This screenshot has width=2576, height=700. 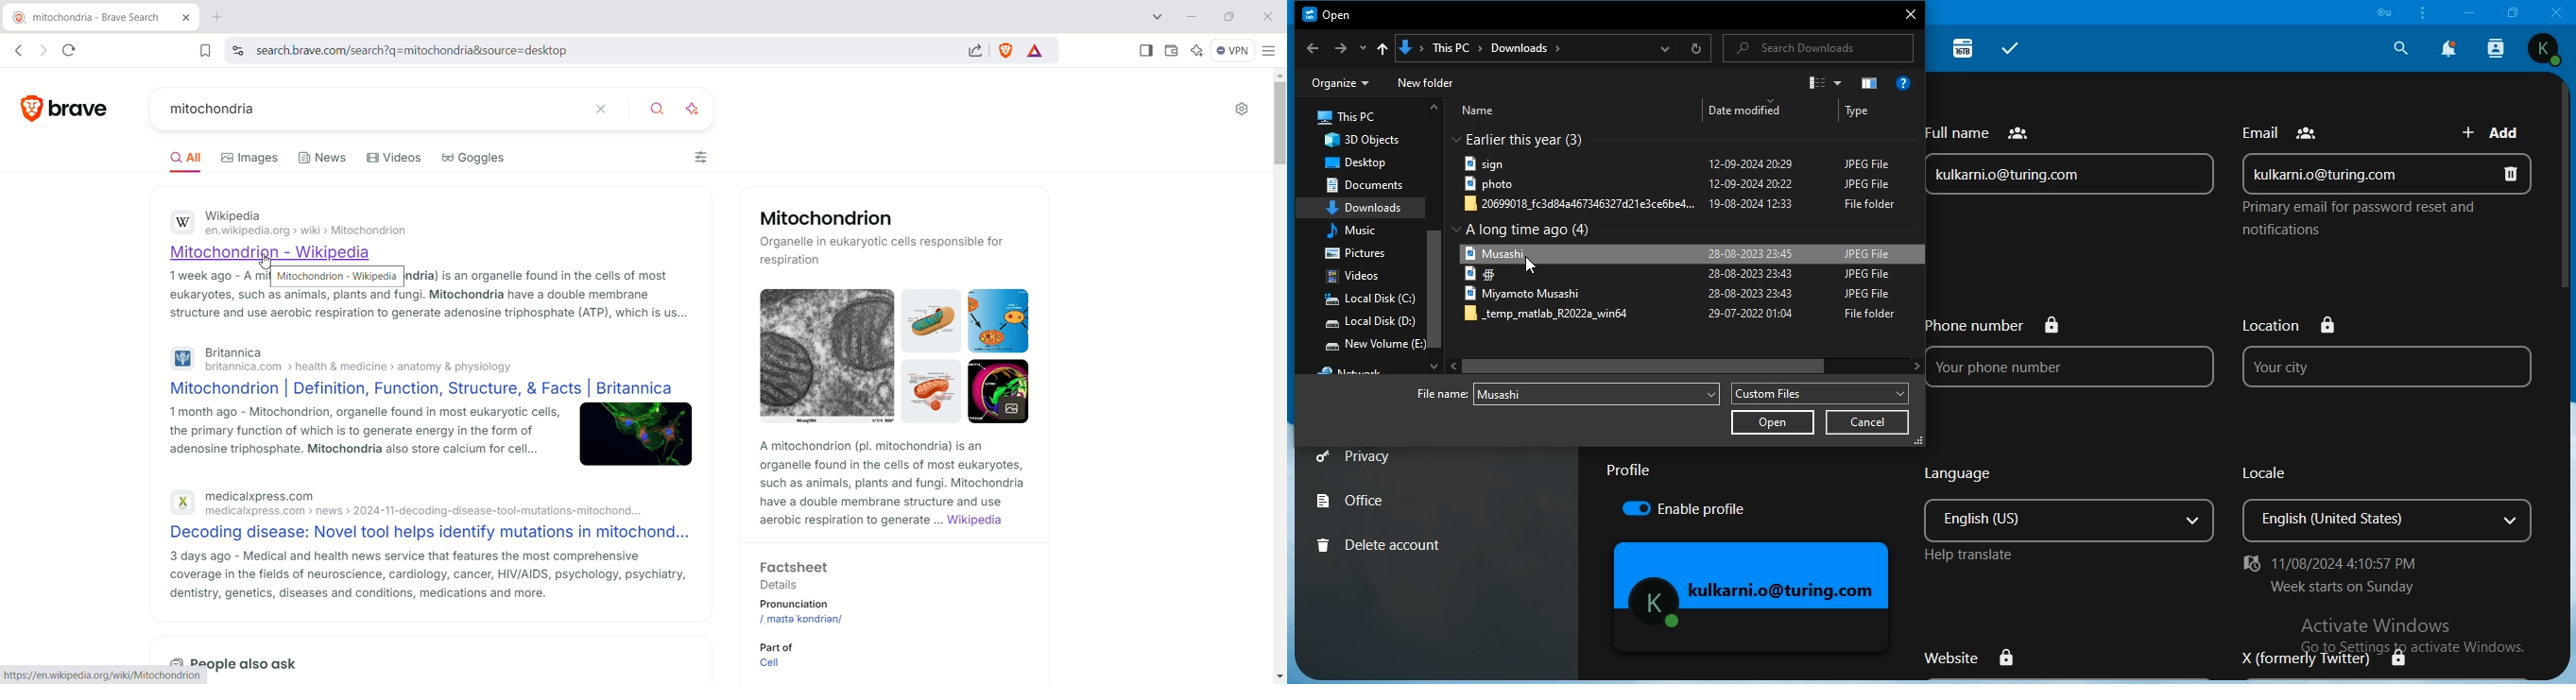 What do you see at coordinates (1355, 371) in the screenshot?
I see `text` at bounding box center [1355, 371].